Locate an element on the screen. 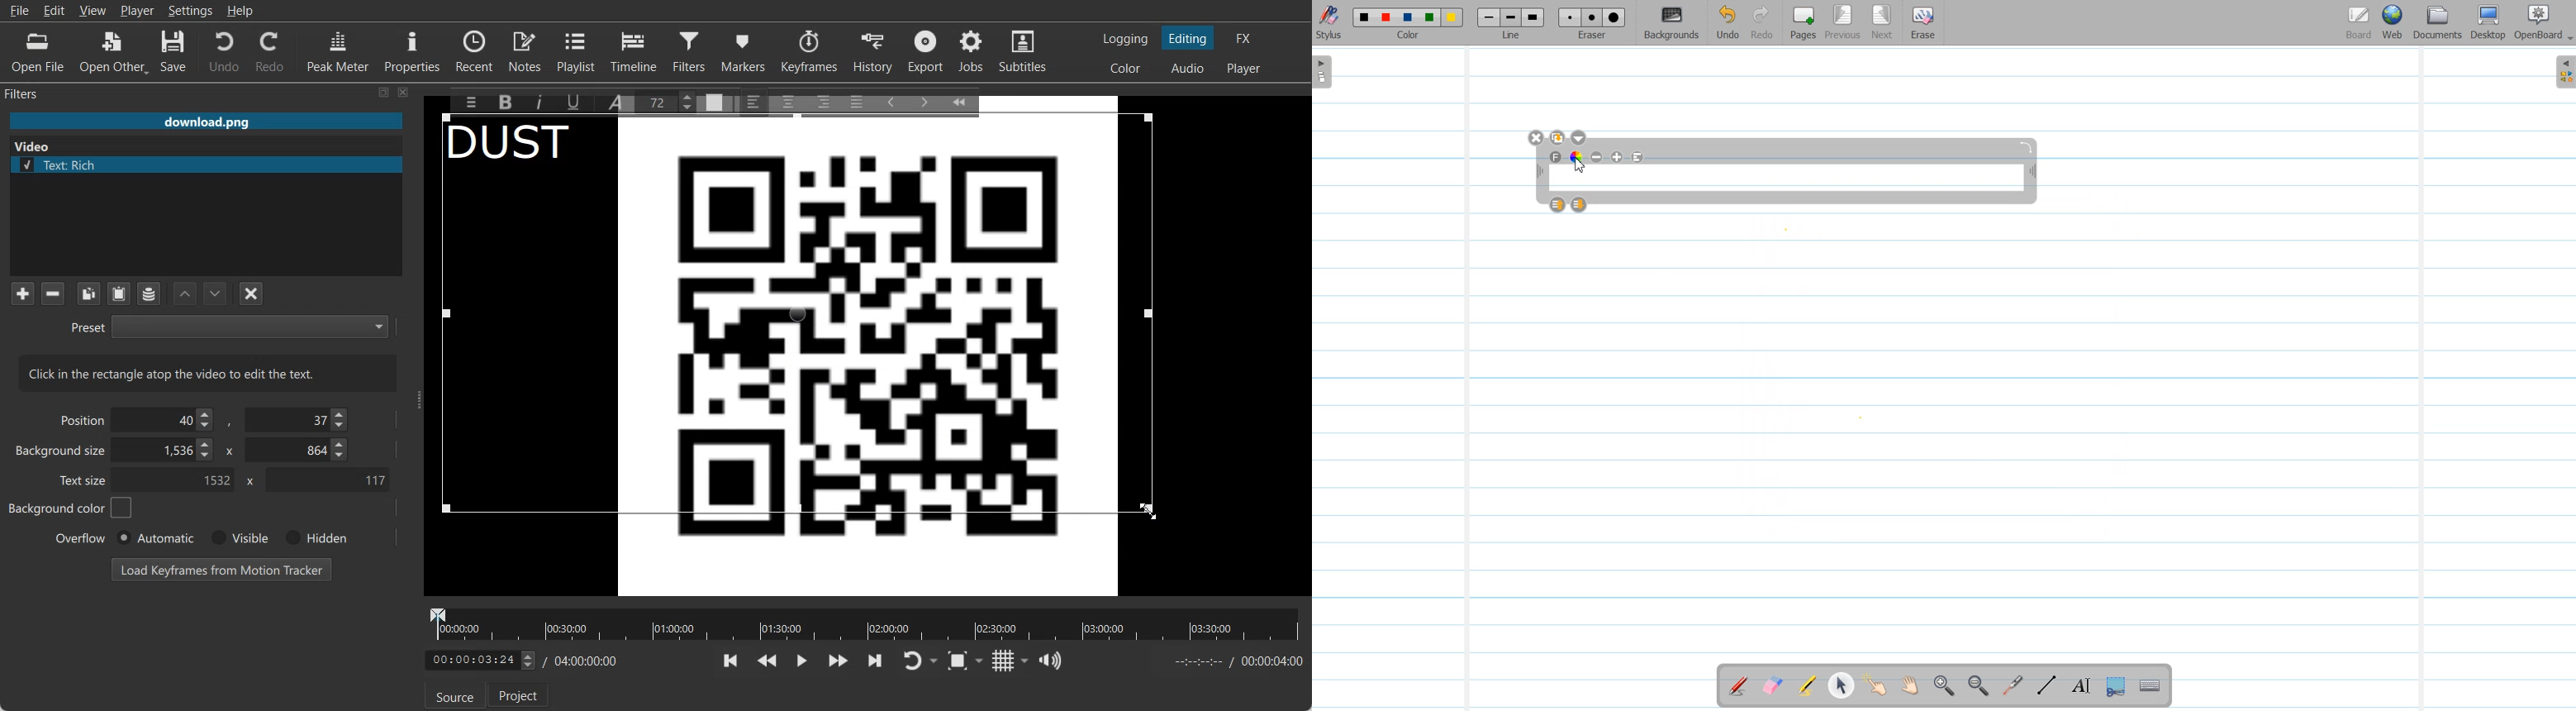  x is located at coordinates (247, 481).